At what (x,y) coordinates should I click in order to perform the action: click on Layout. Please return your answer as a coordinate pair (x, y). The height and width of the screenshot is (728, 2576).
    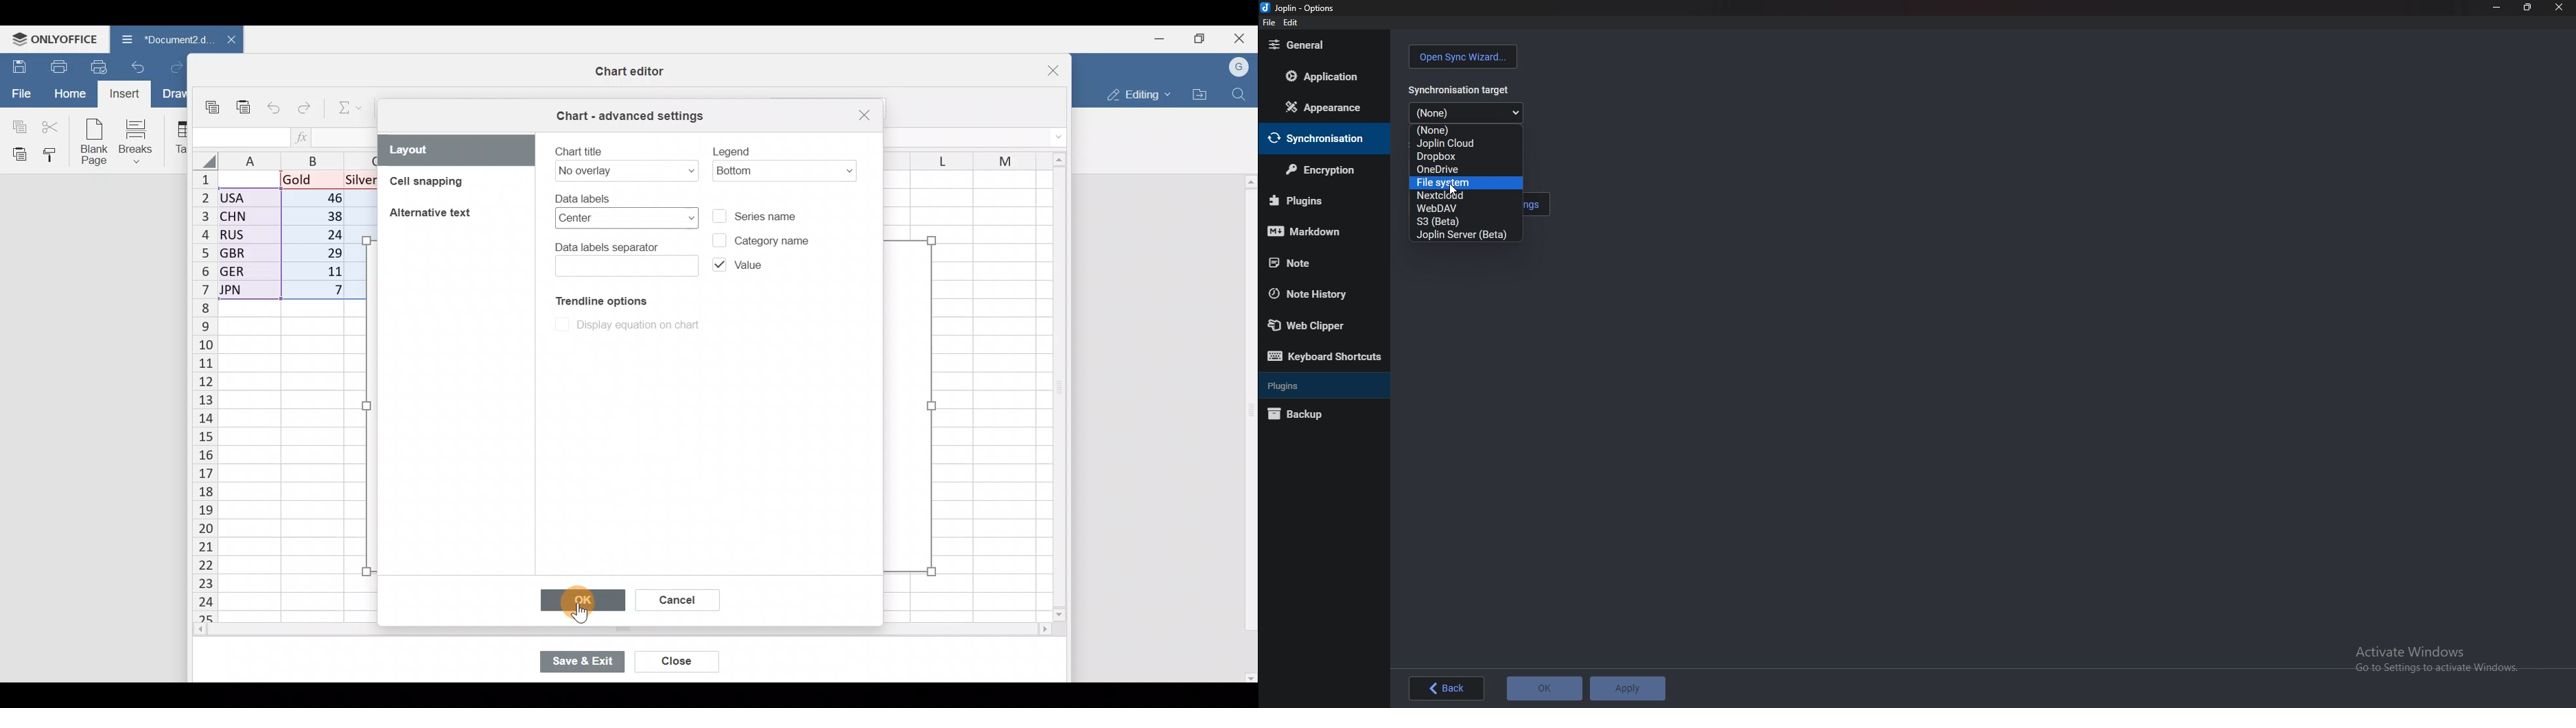
    Looking at the image, I should click on (457, 149).